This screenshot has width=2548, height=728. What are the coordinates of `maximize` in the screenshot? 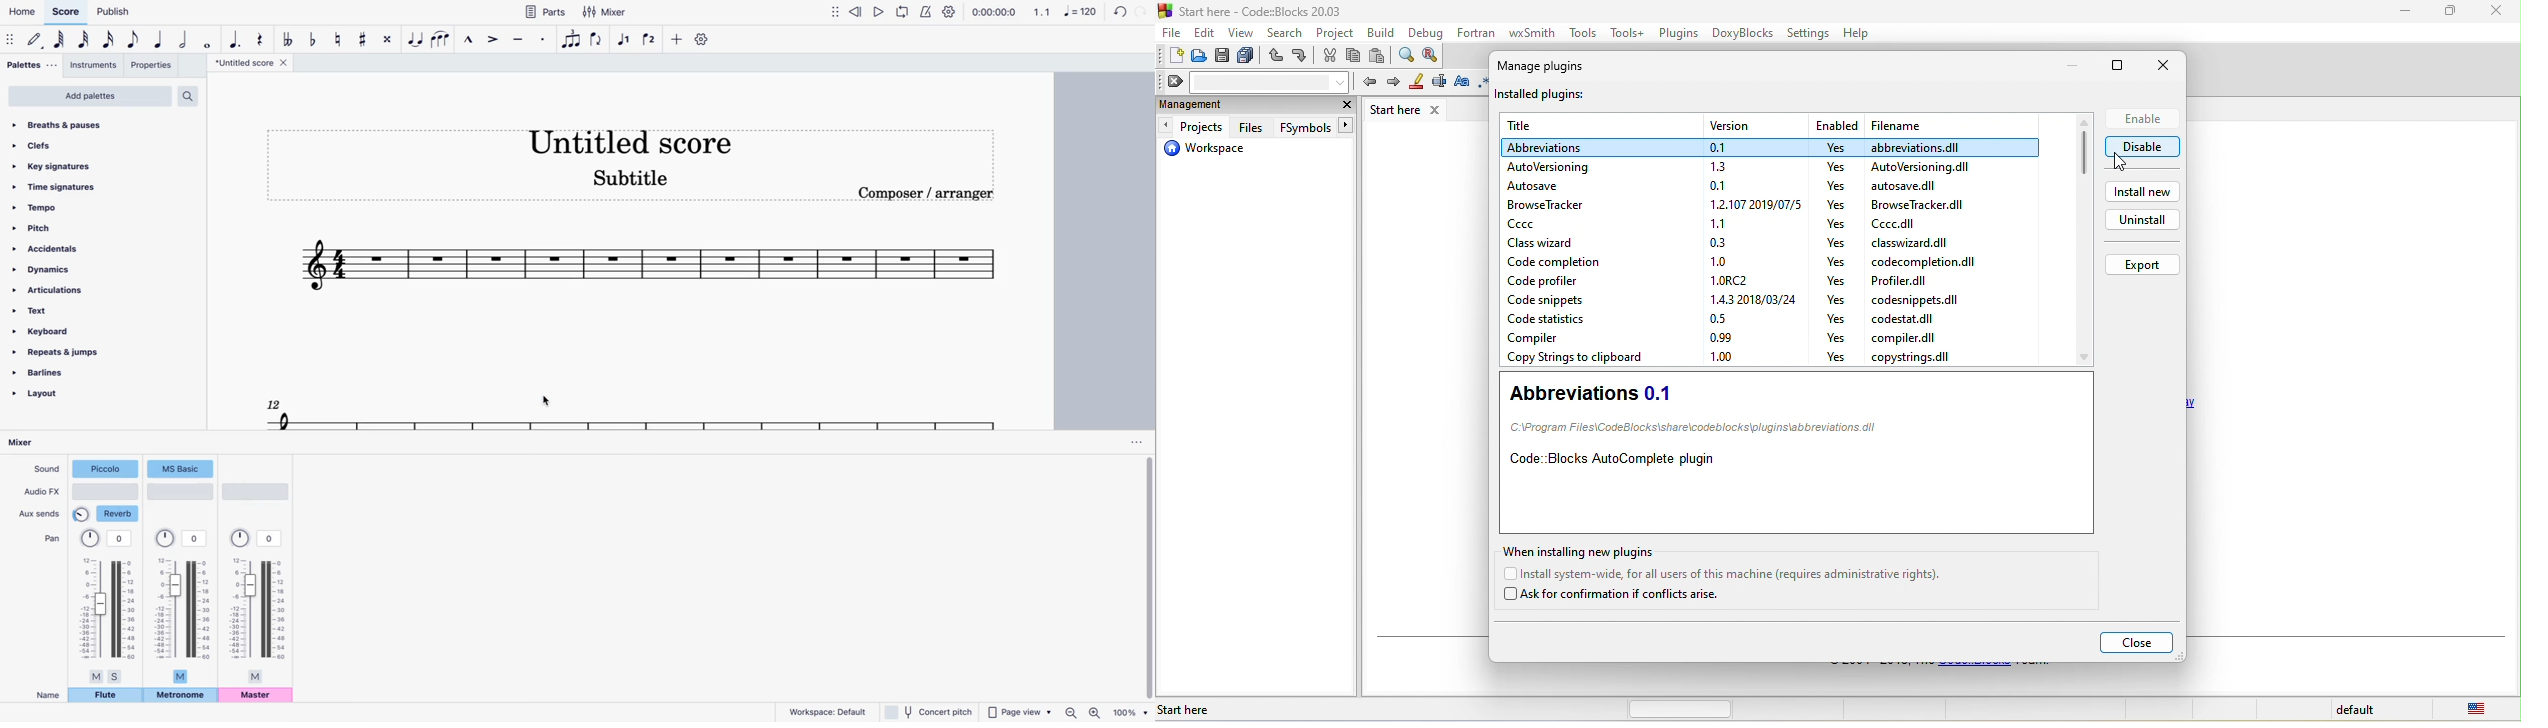 It's located at (2119, 67).